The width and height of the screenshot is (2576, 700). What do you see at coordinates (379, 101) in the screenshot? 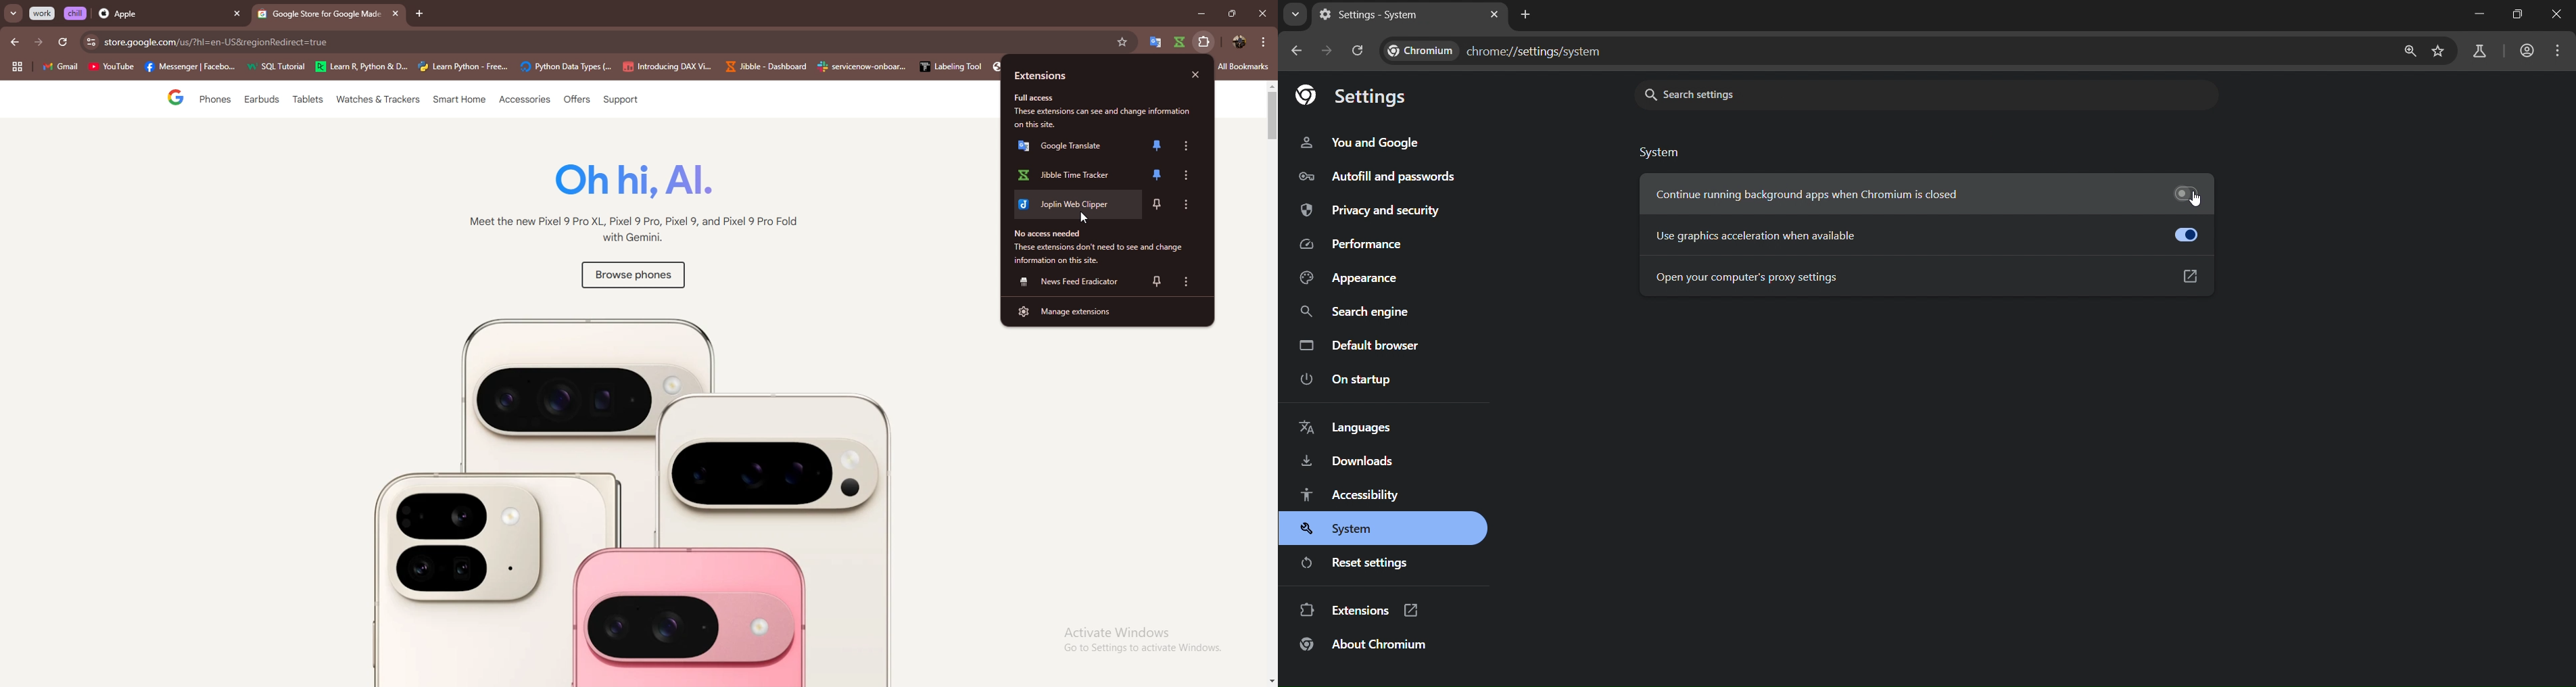
I see `Watches & Trackers` at bounding box center [379, 101].